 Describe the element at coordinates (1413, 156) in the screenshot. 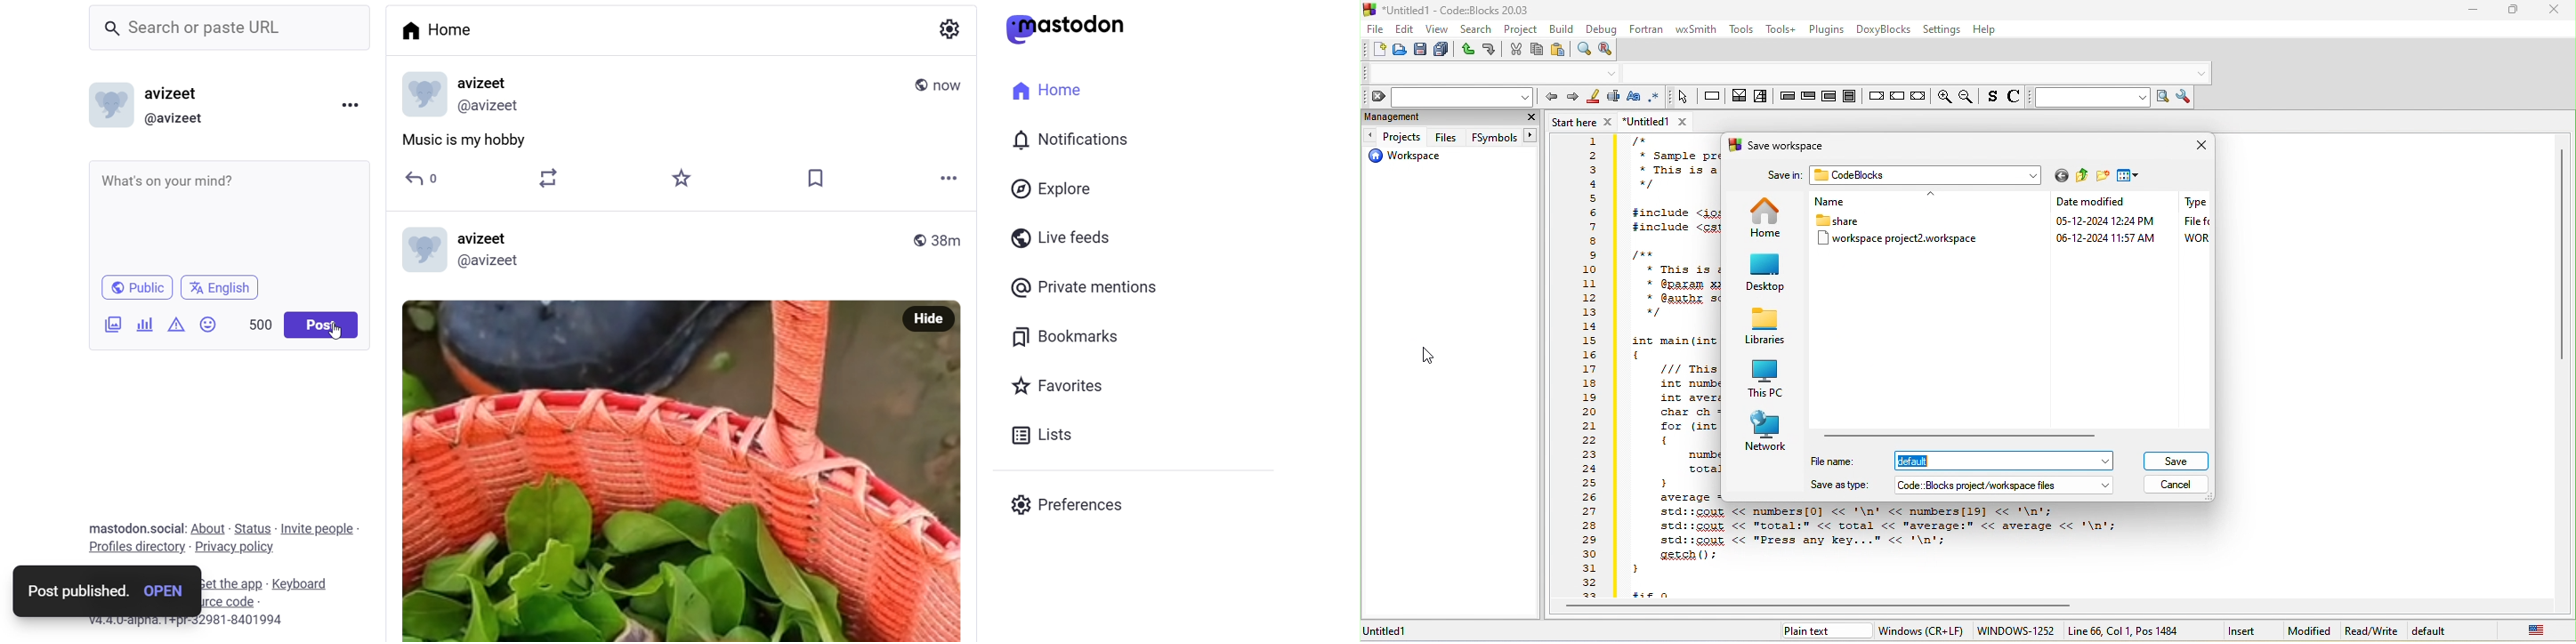

I see `workspace` at that location.